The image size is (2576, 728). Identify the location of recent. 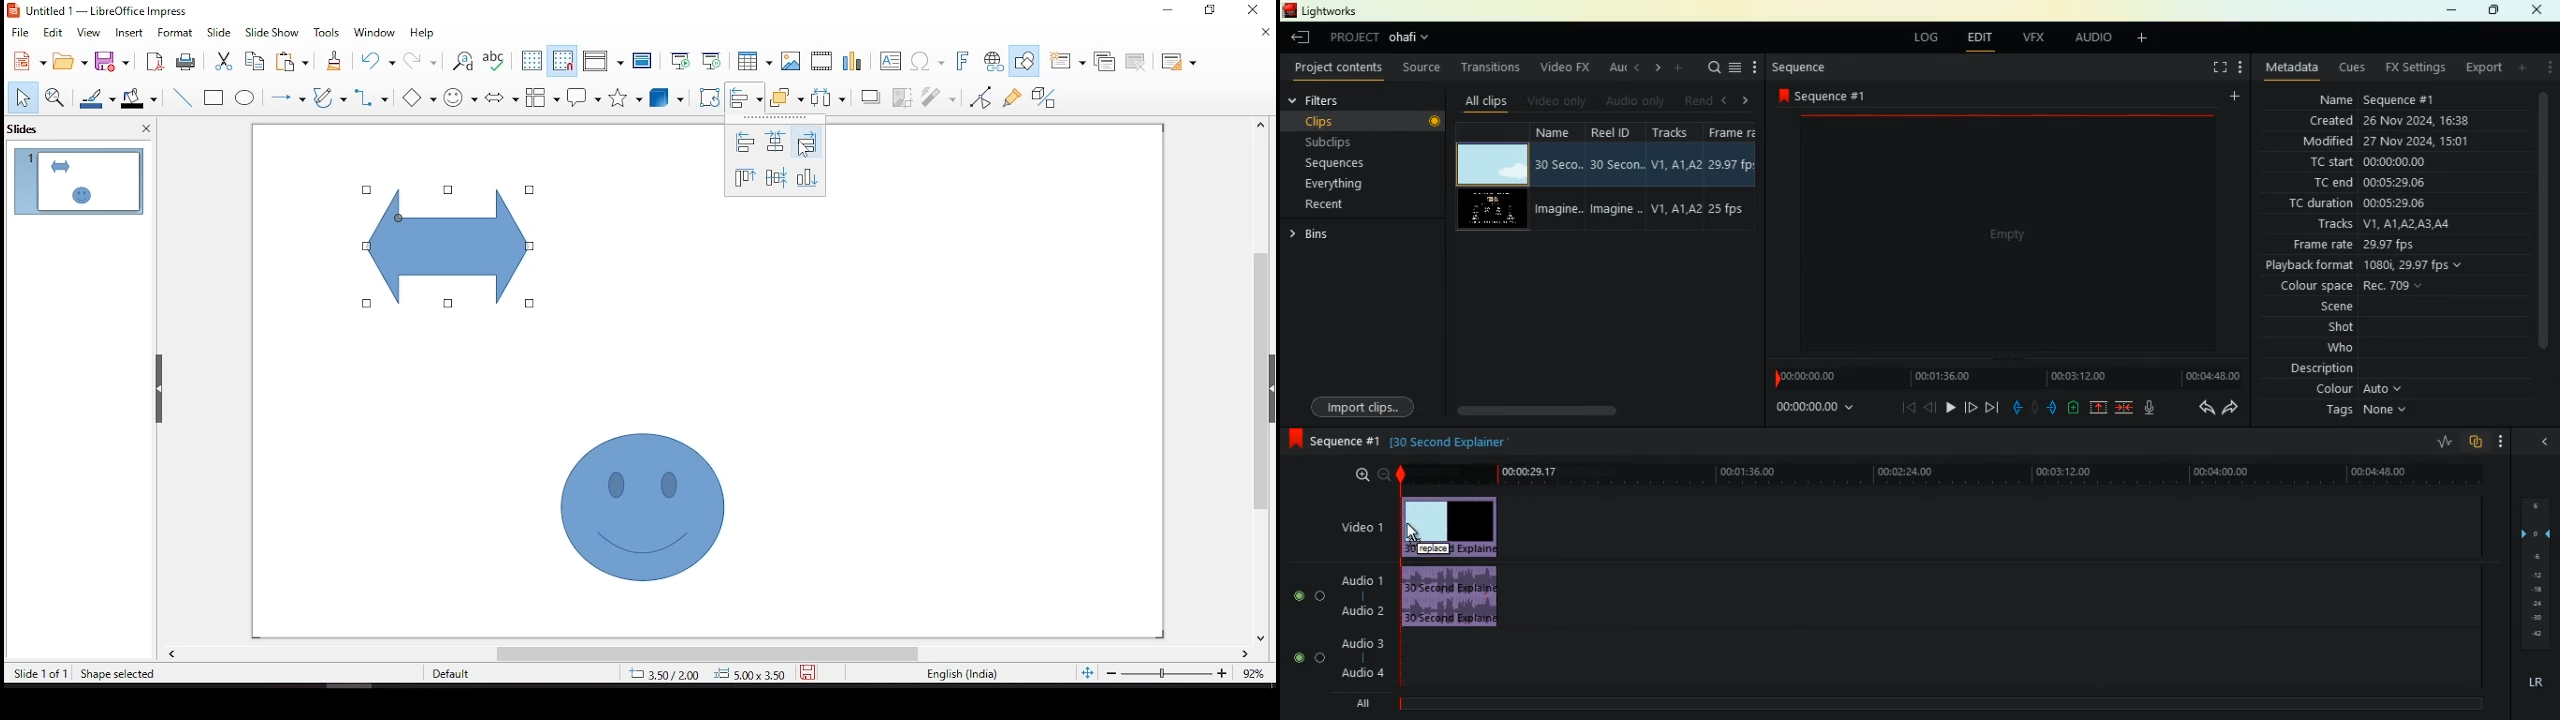
(1336, 205).